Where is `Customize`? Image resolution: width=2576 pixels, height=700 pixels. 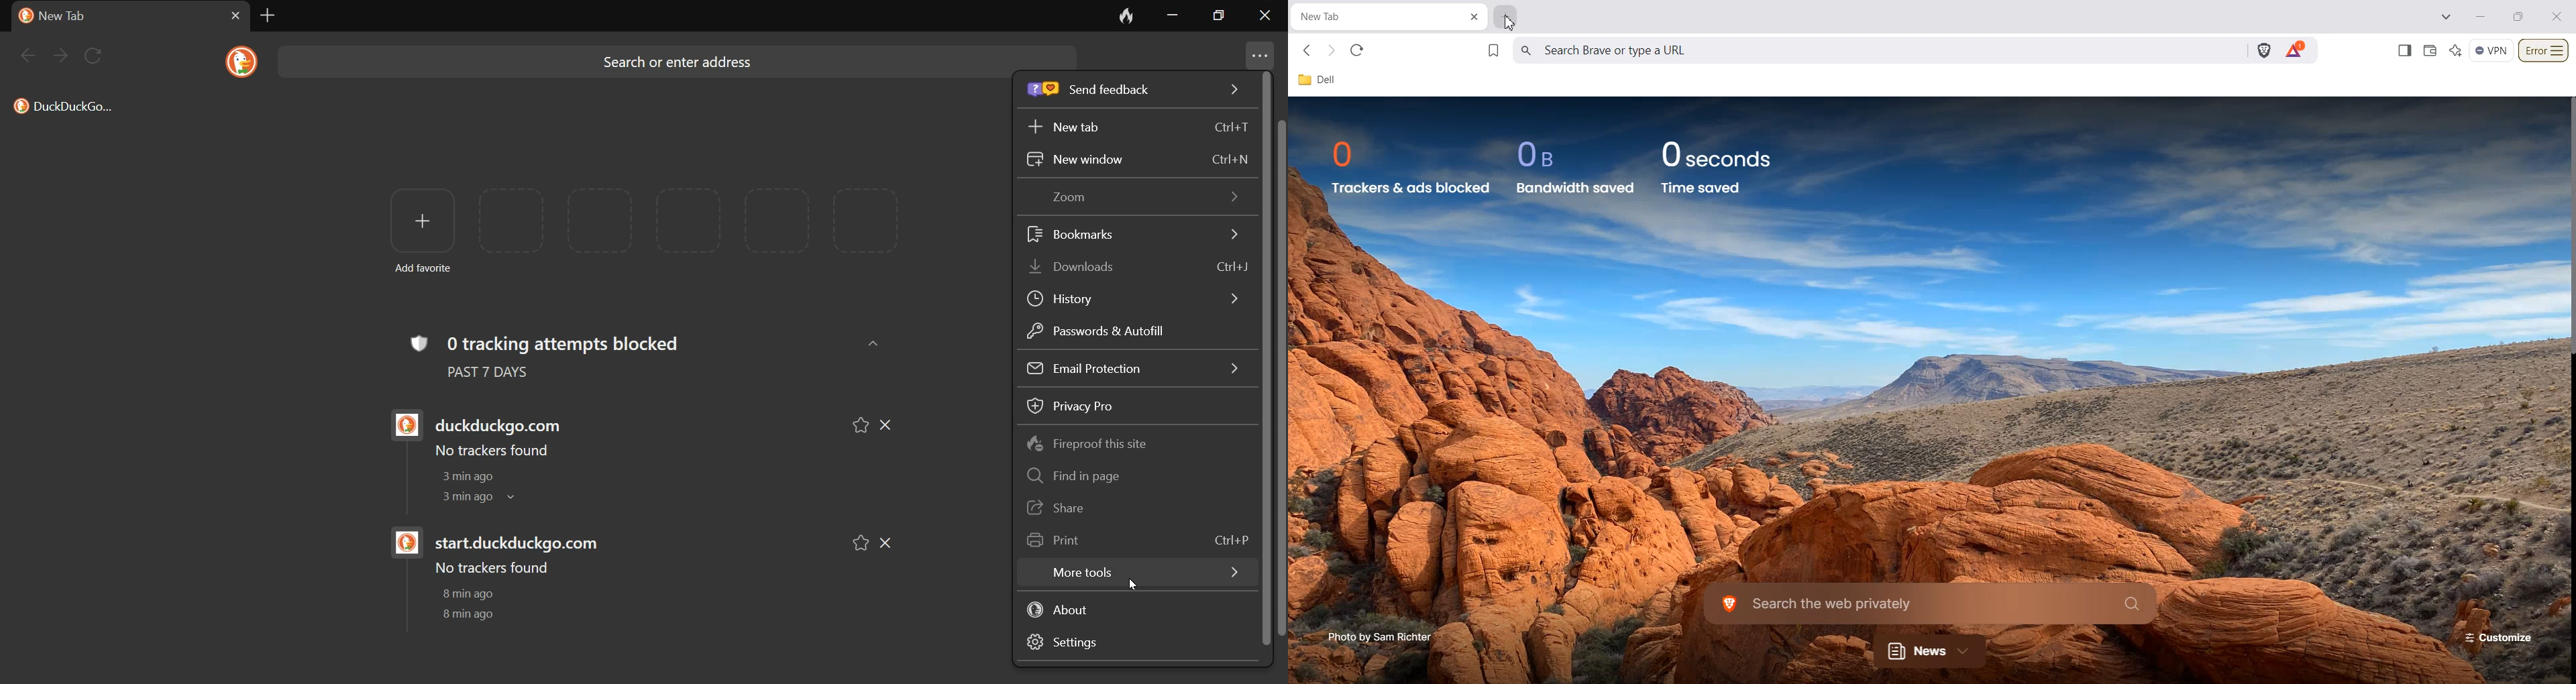
Customize is located at coordinates (2494, 637).